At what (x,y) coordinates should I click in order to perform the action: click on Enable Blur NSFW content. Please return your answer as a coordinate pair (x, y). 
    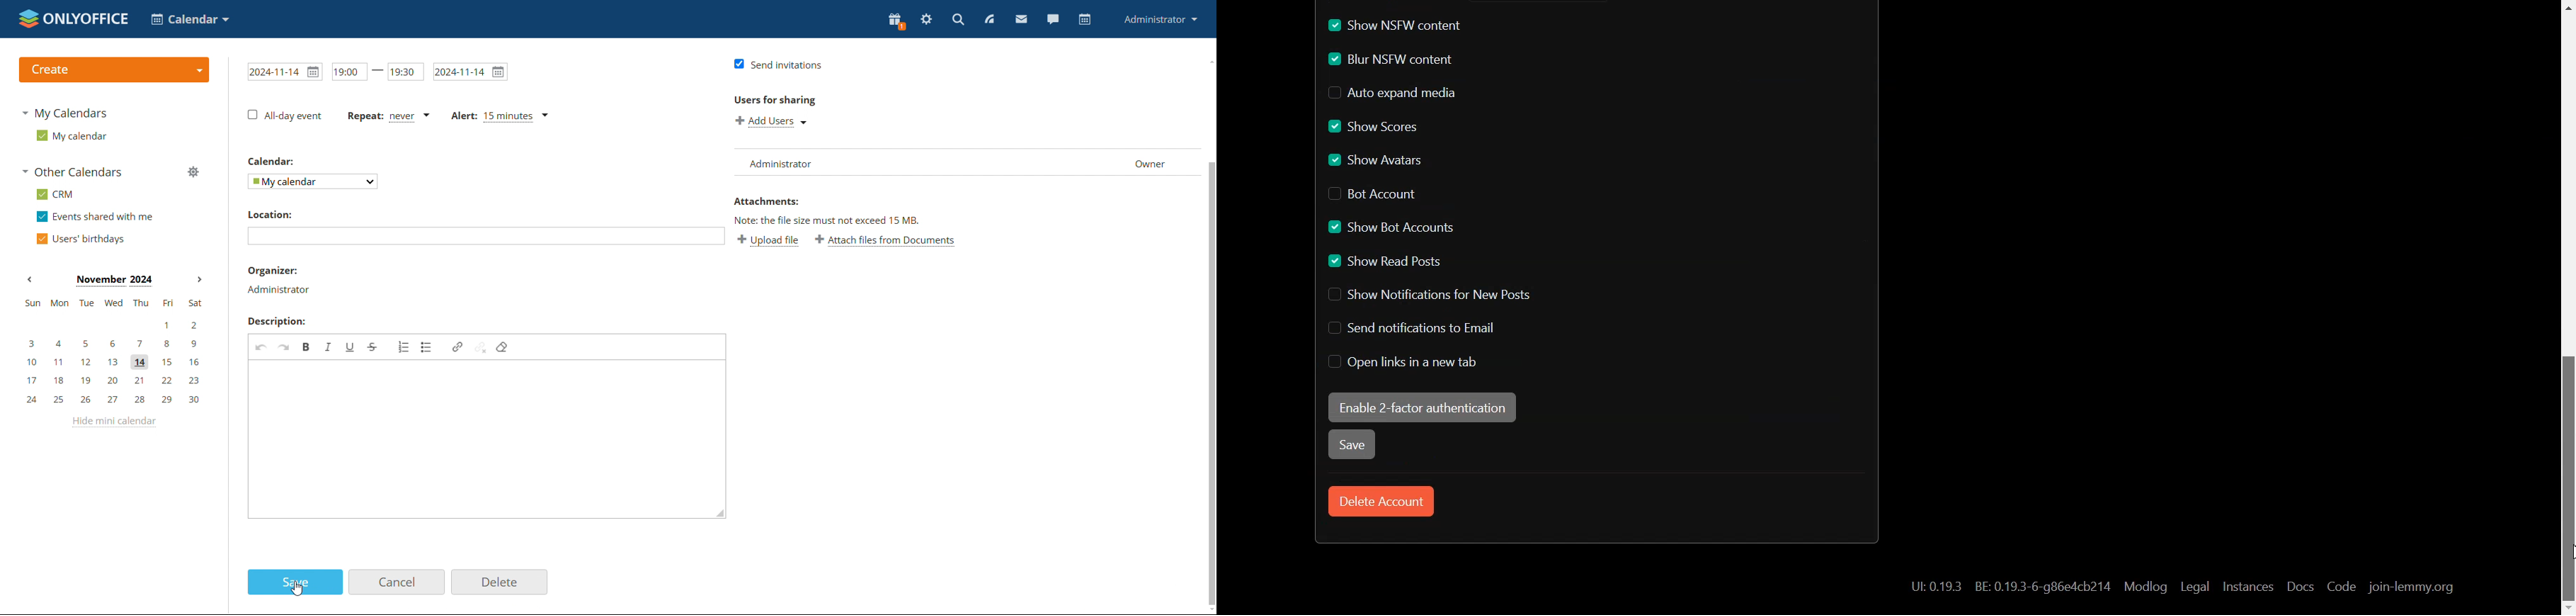
    Looking at the image, I should click on (1415, 60).